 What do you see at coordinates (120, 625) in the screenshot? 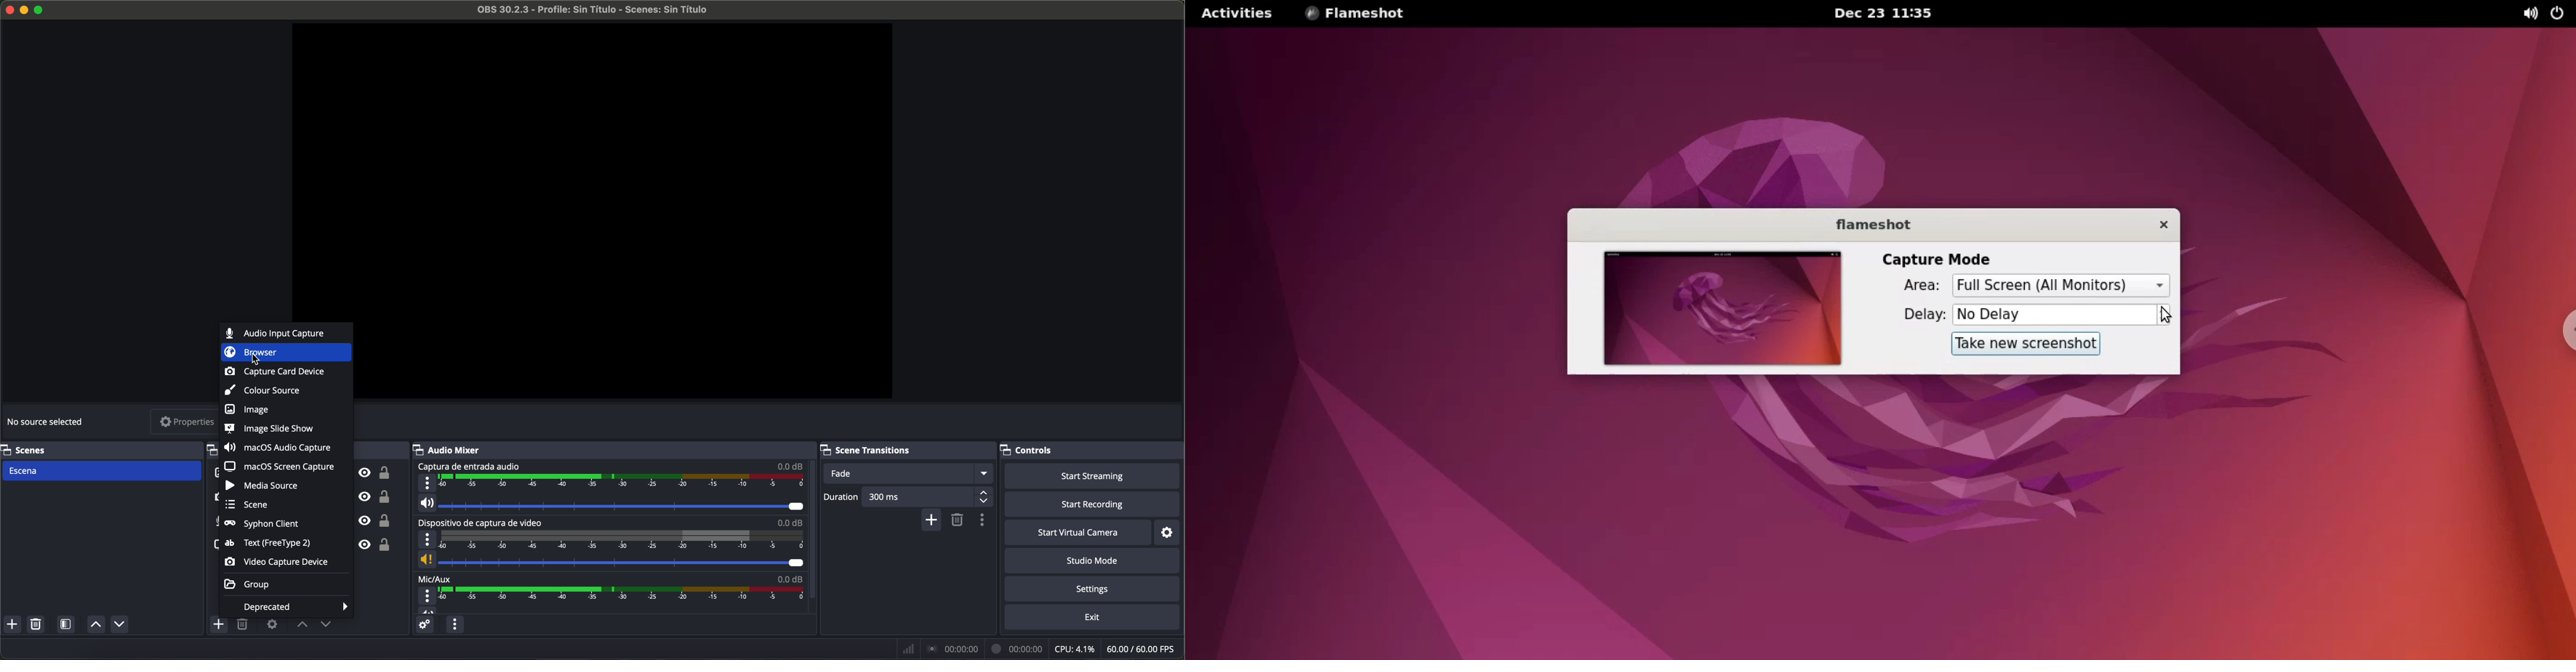
I see `move sources down` at bounding box center [120, 625].